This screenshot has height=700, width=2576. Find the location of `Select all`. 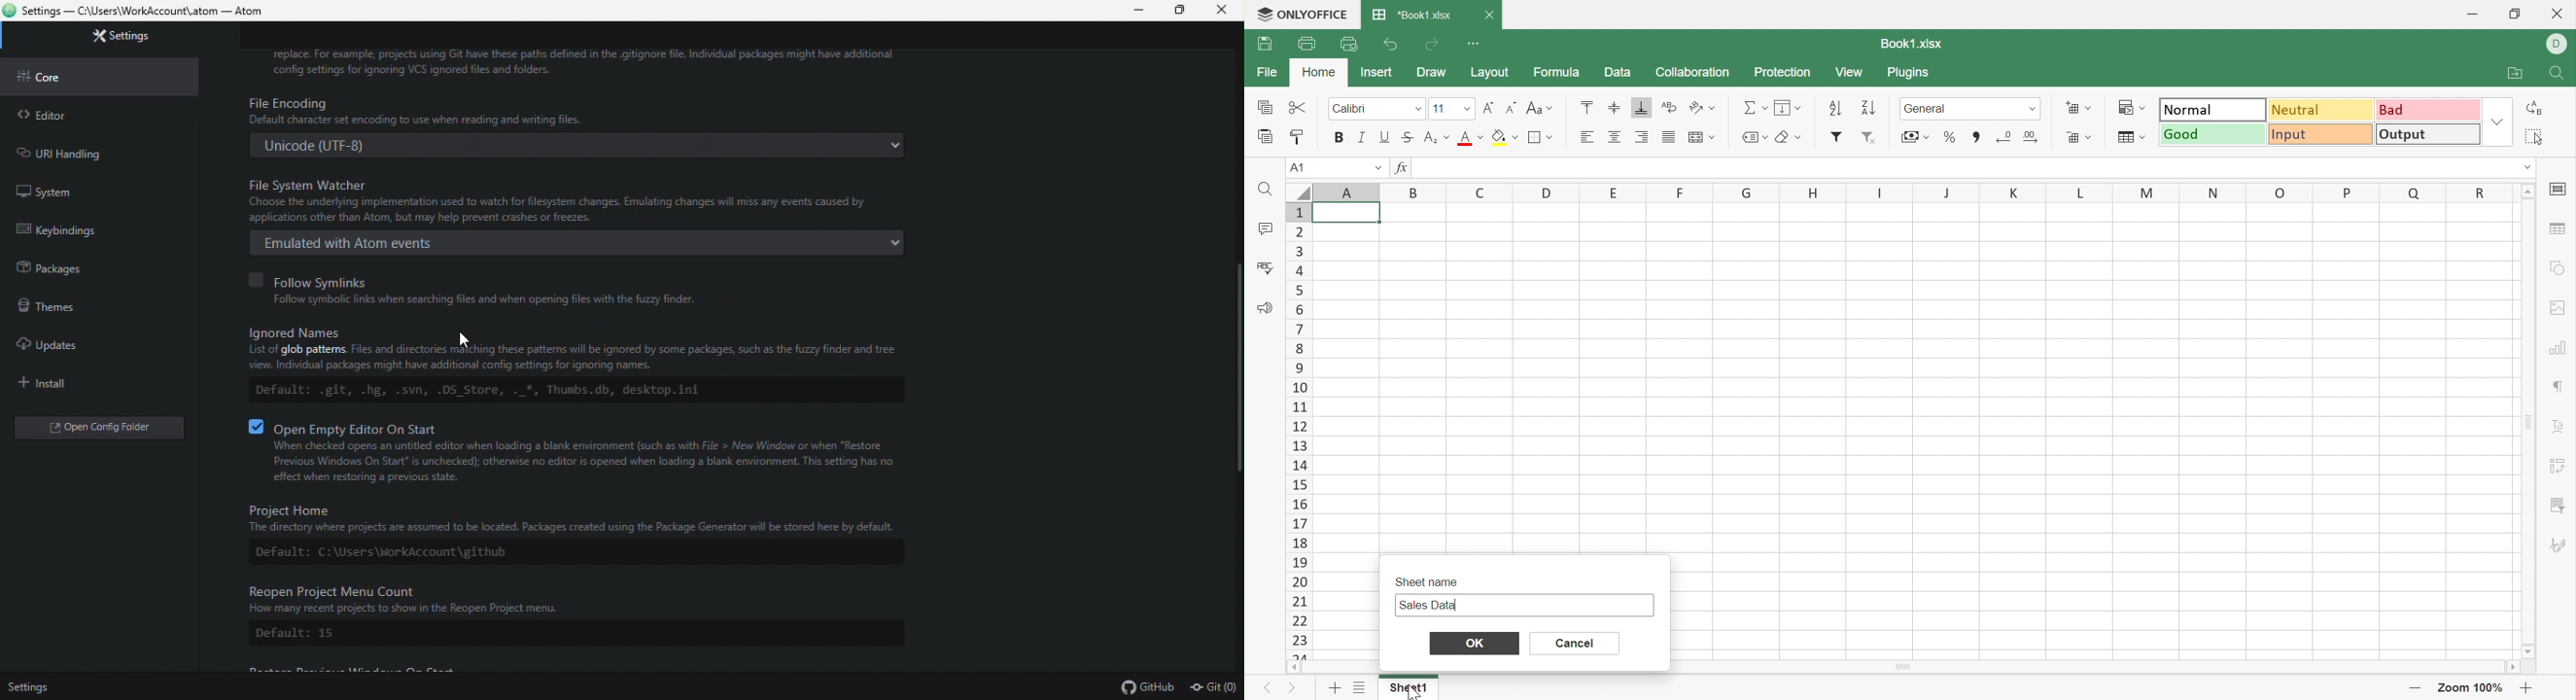

Select all is located at coordinates (2534, 138).